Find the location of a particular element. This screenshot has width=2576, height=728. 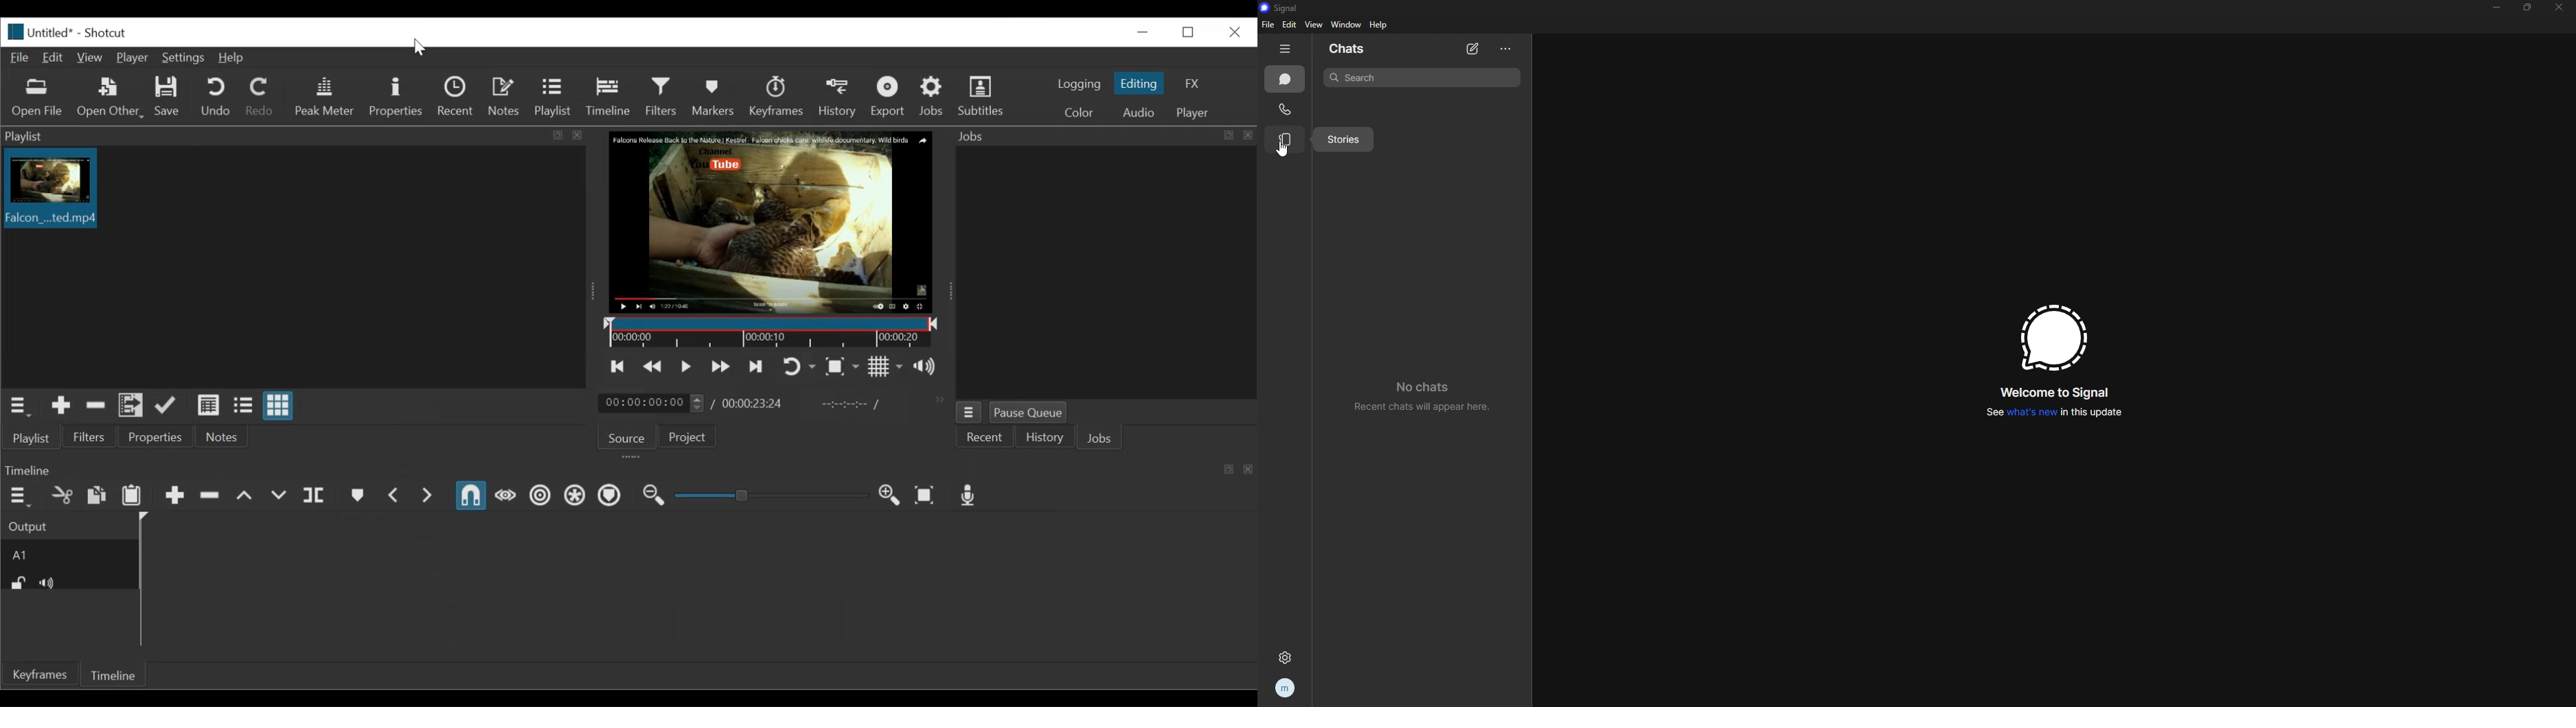

Open Other is located at coordinates (111, 97).